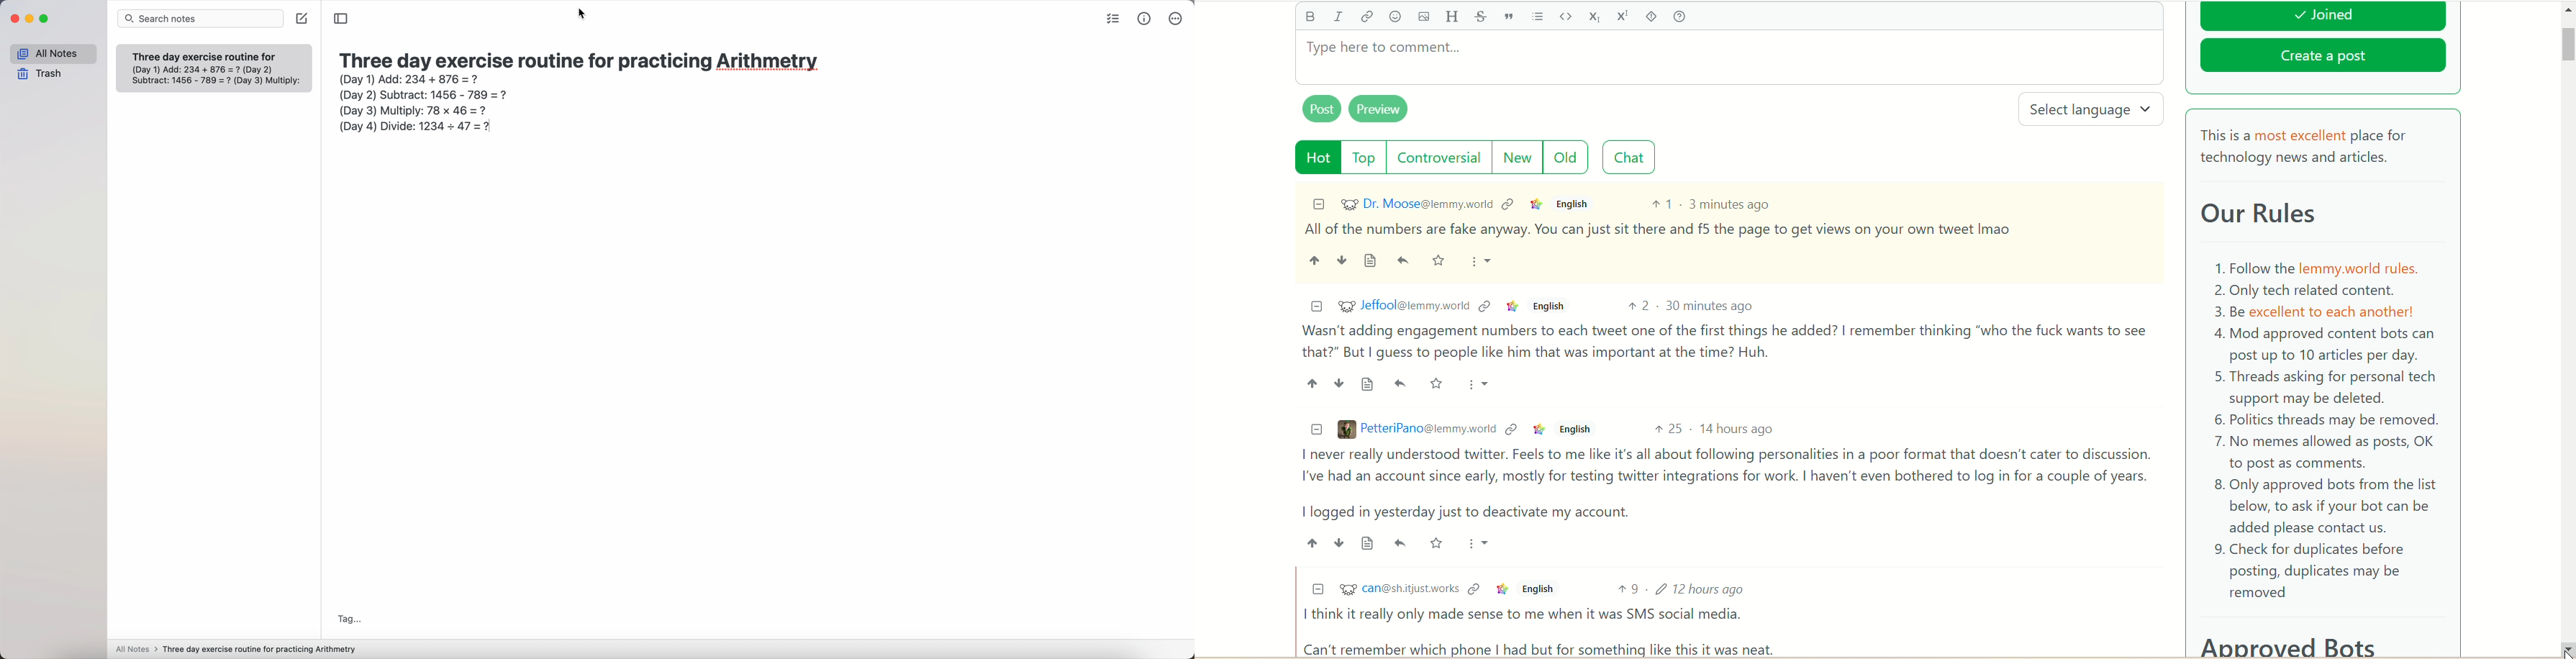 The height and width of the screenshot is (672, 2576). What do you see at coordinates (1595, 16) in the screenshot?
I see `subscript` at bounding box center [1595, 16].